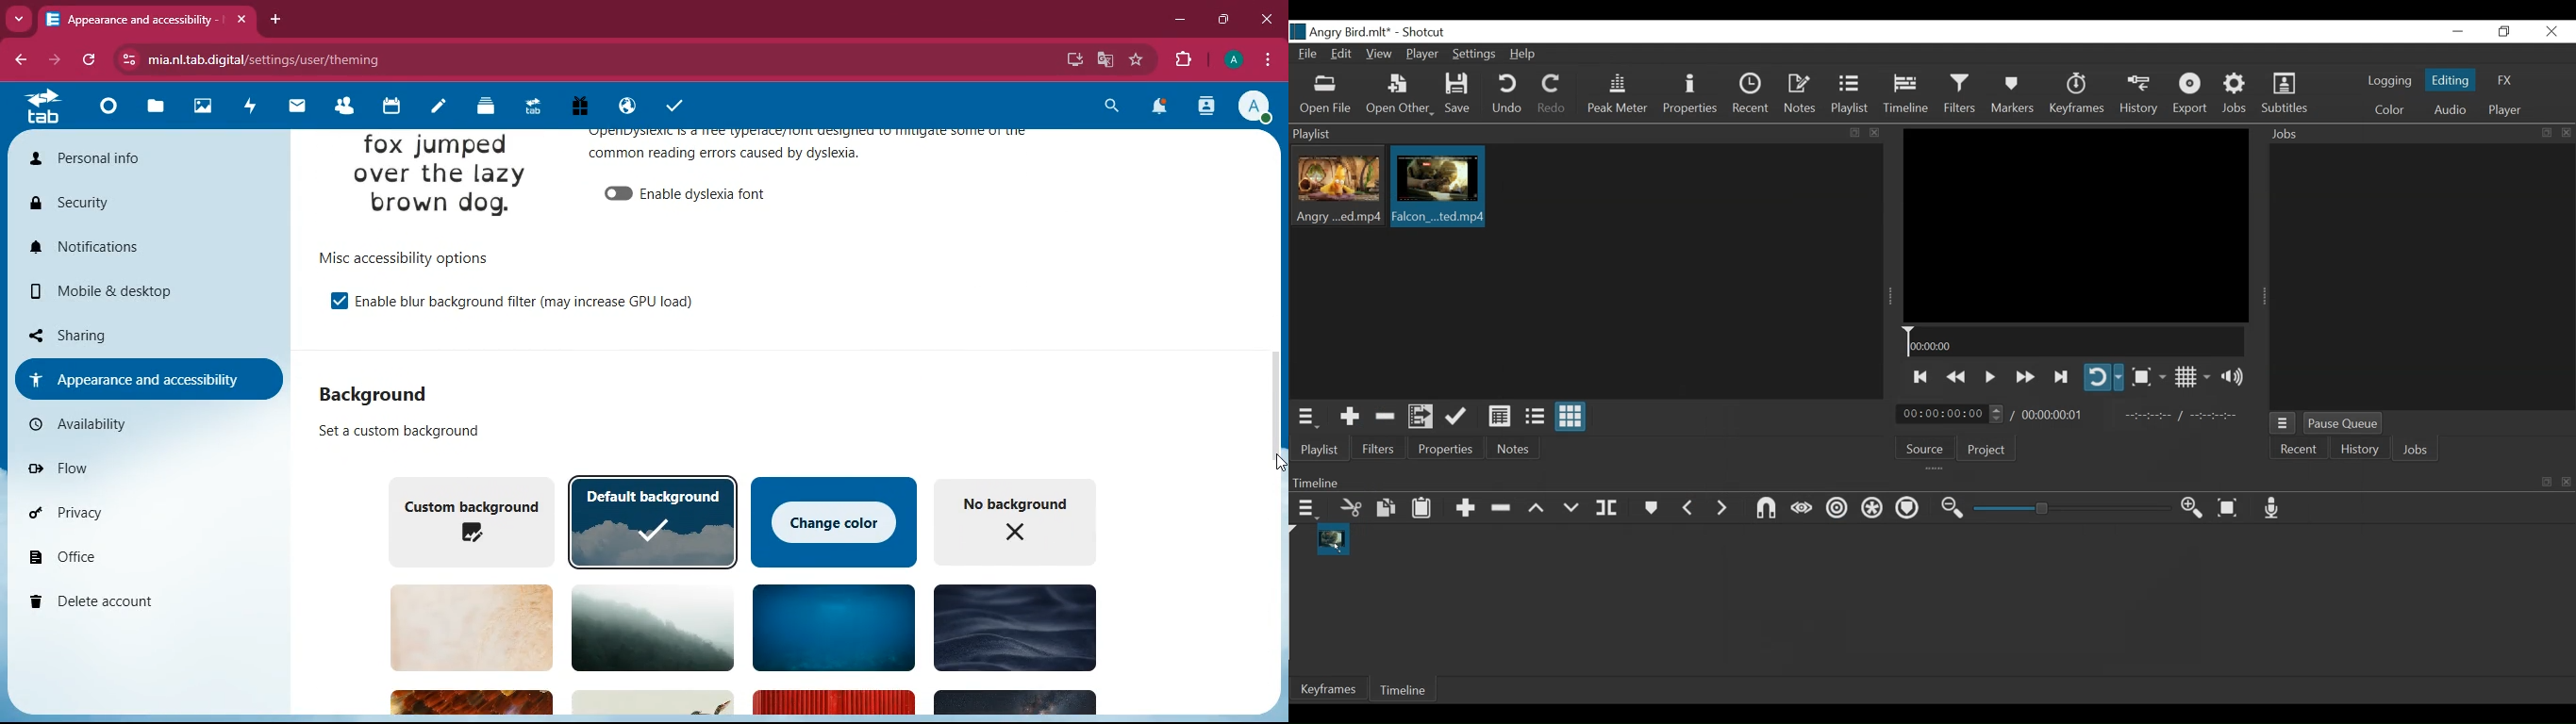 The image size is (2576, 728). Describe the element at coordinates (1278, 391) in the screenshot. I see `scroll bar` at that location.